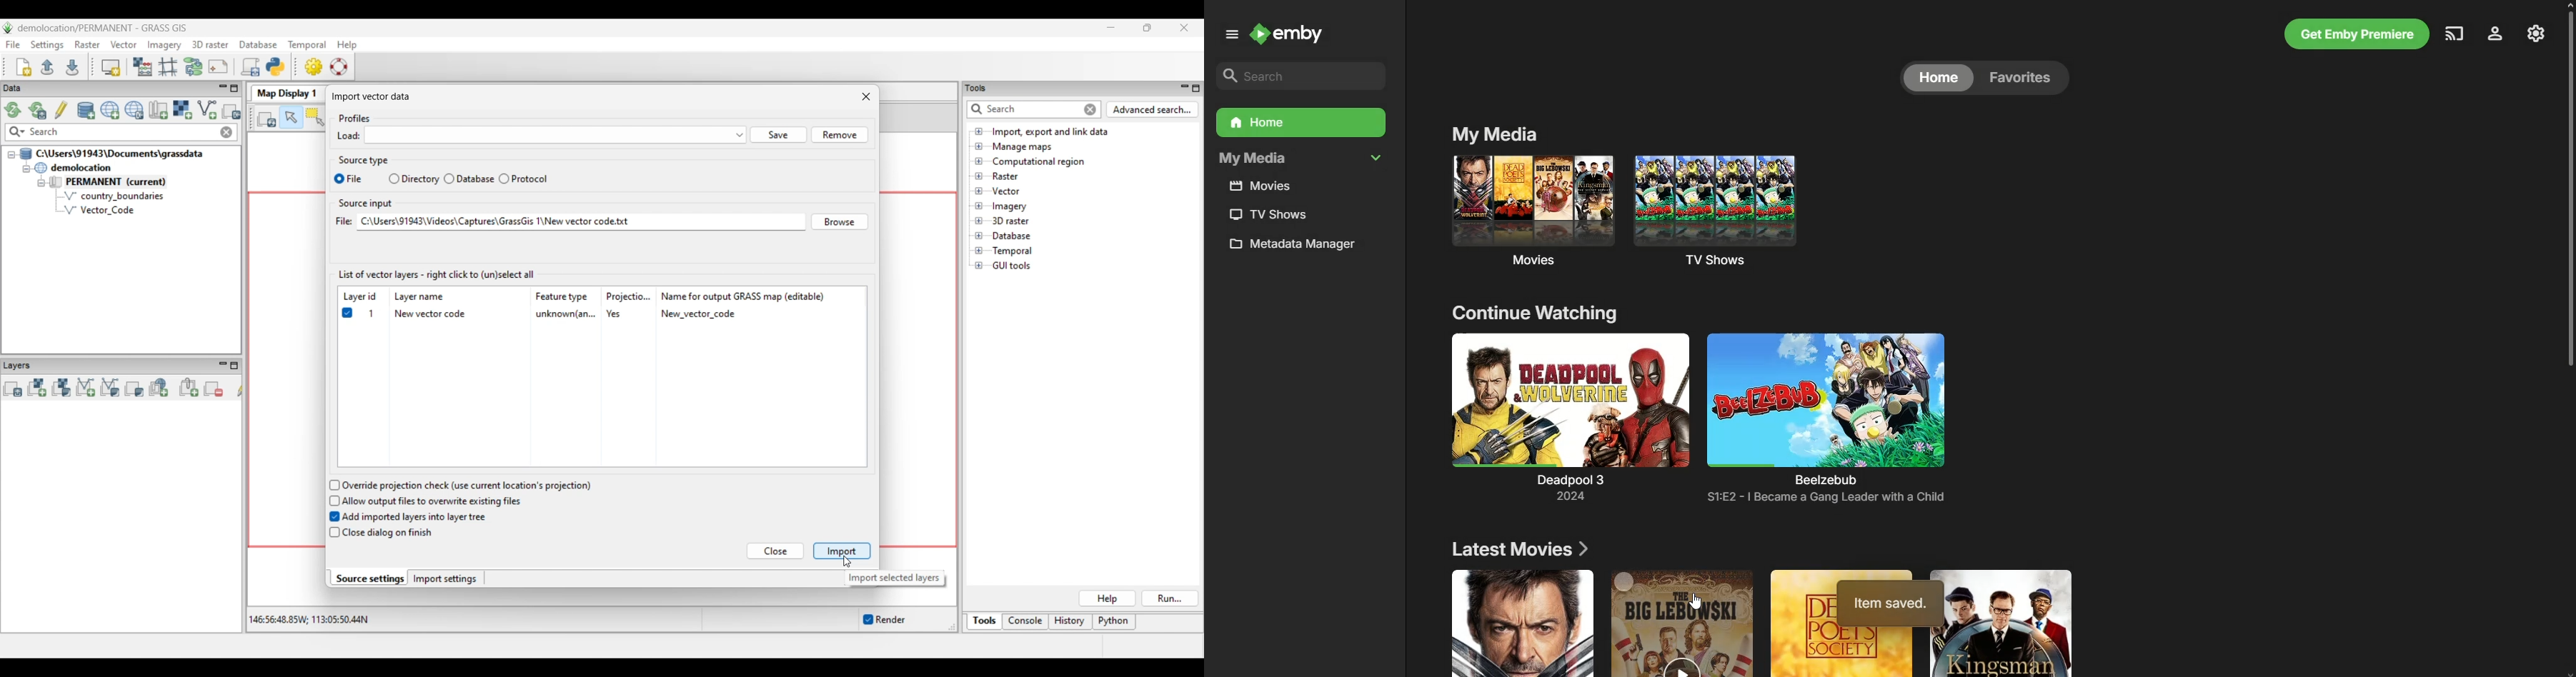 The height and width of the screenshot is (700, 2576). I want to click on I Became a Gang Leader with a Child, so click(1831, 499).